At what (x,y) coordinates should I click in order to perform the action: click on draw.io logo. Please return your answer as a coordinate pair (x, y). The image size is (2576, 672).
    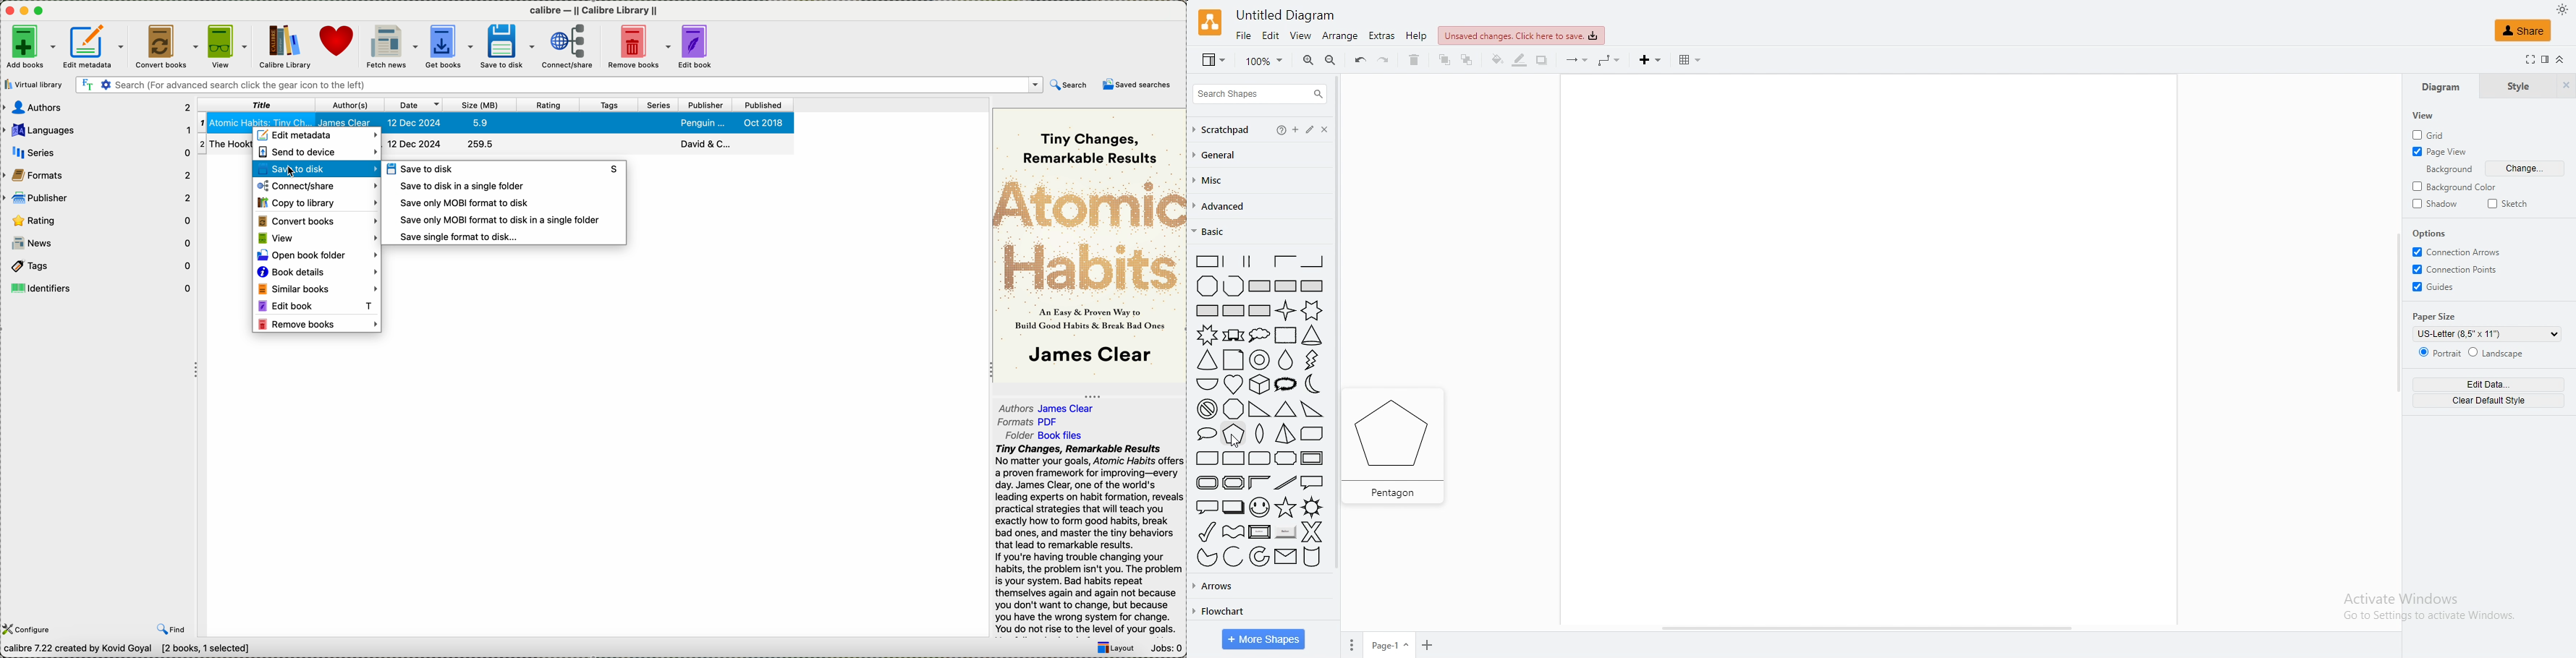
    Looking at the image, I should click on (1208, 22).